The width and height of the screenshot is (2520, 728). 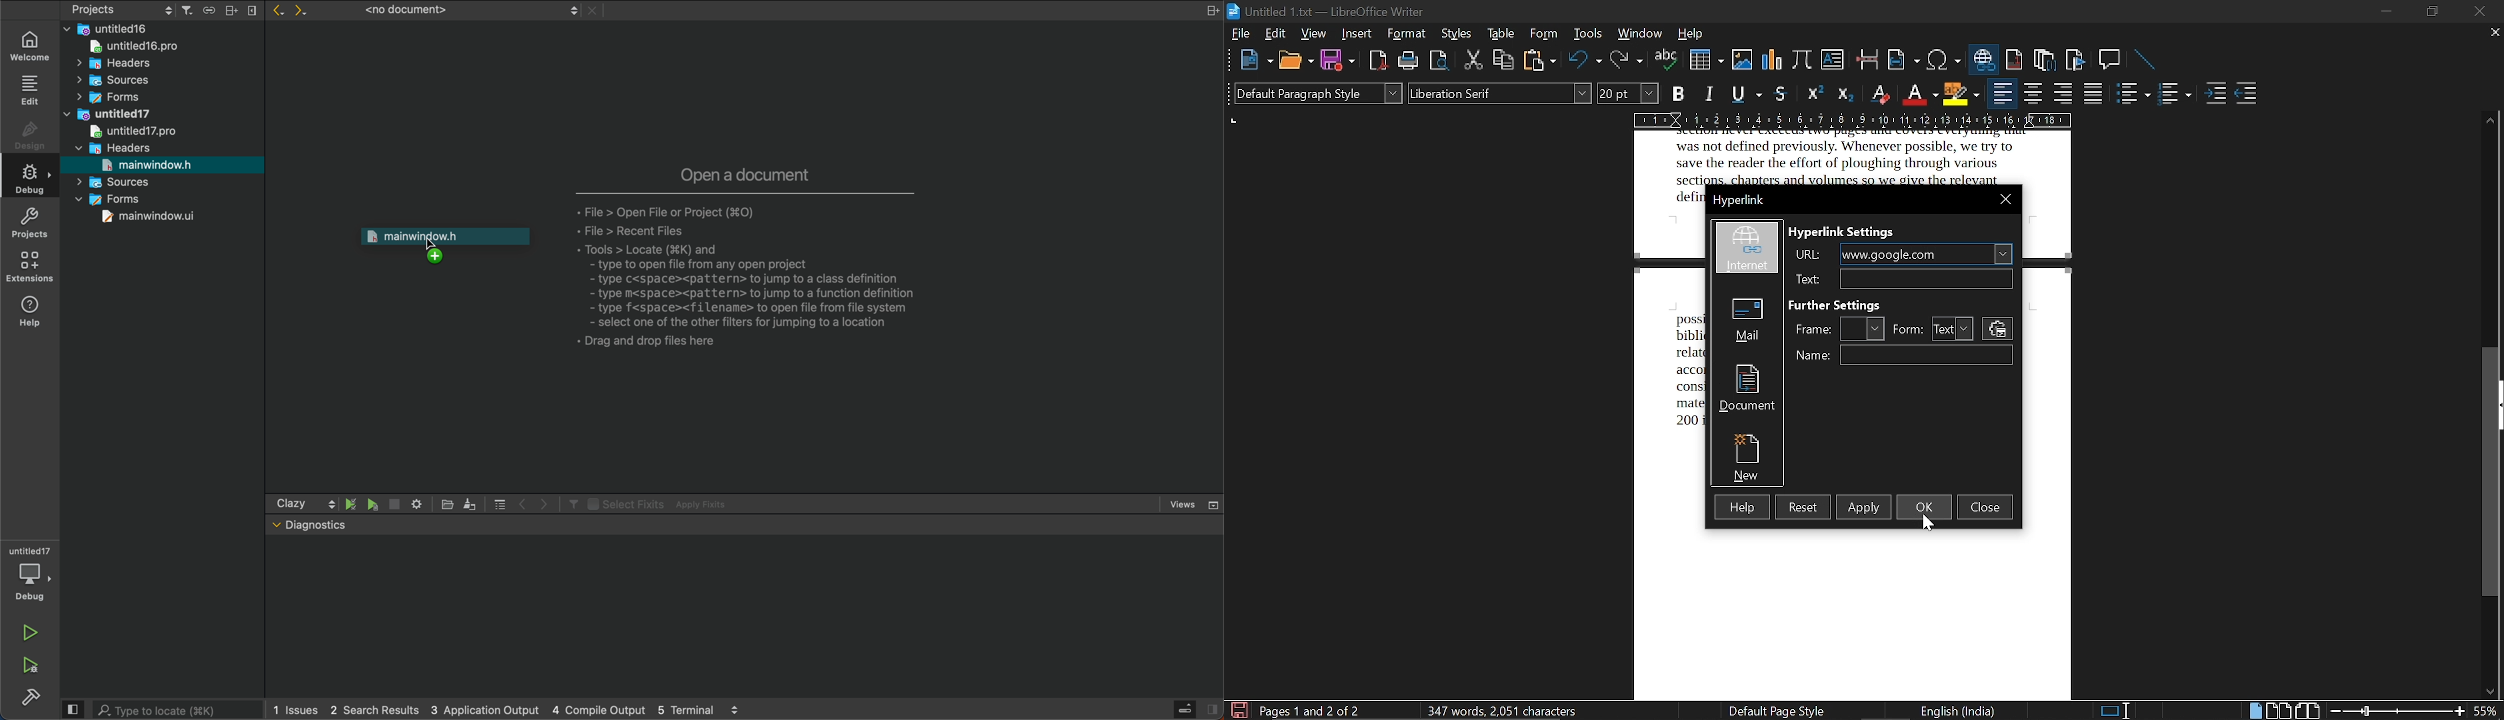 I want to click on frame, so click(x=1865, y=328).